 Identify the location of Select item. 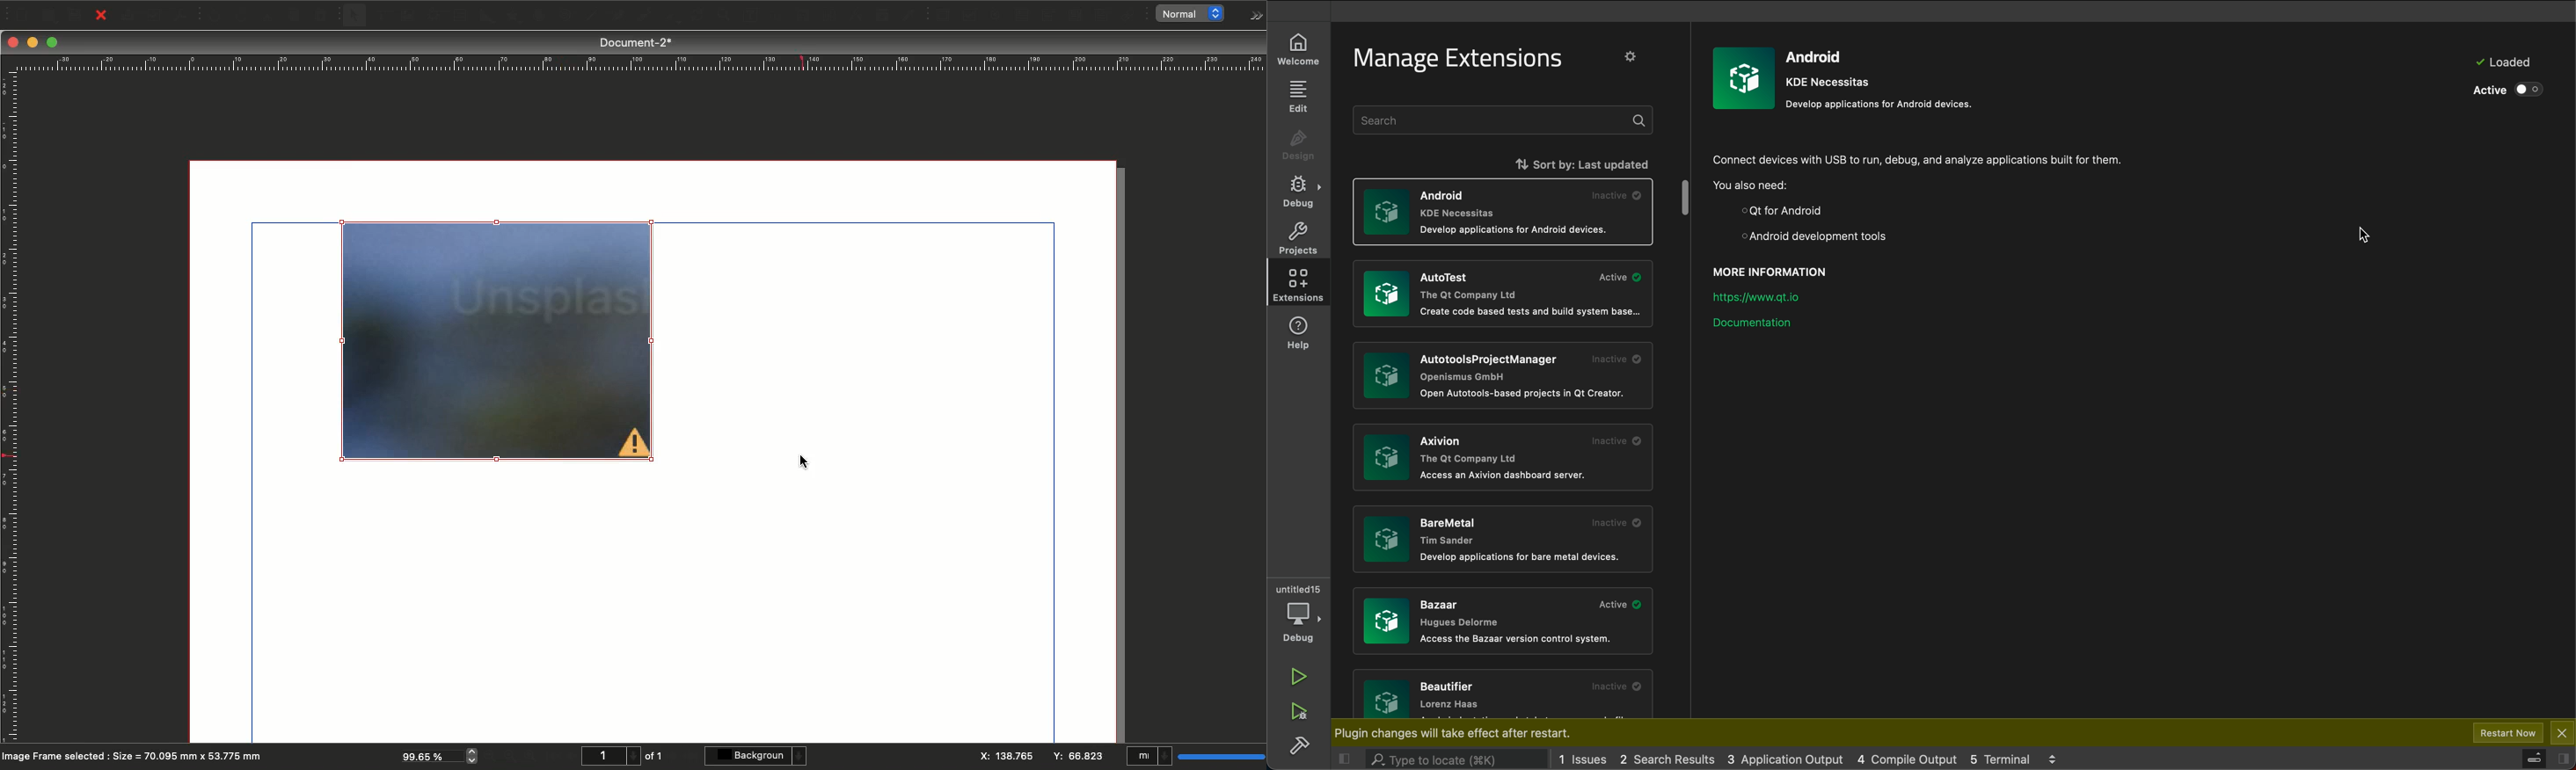
(355, 17).